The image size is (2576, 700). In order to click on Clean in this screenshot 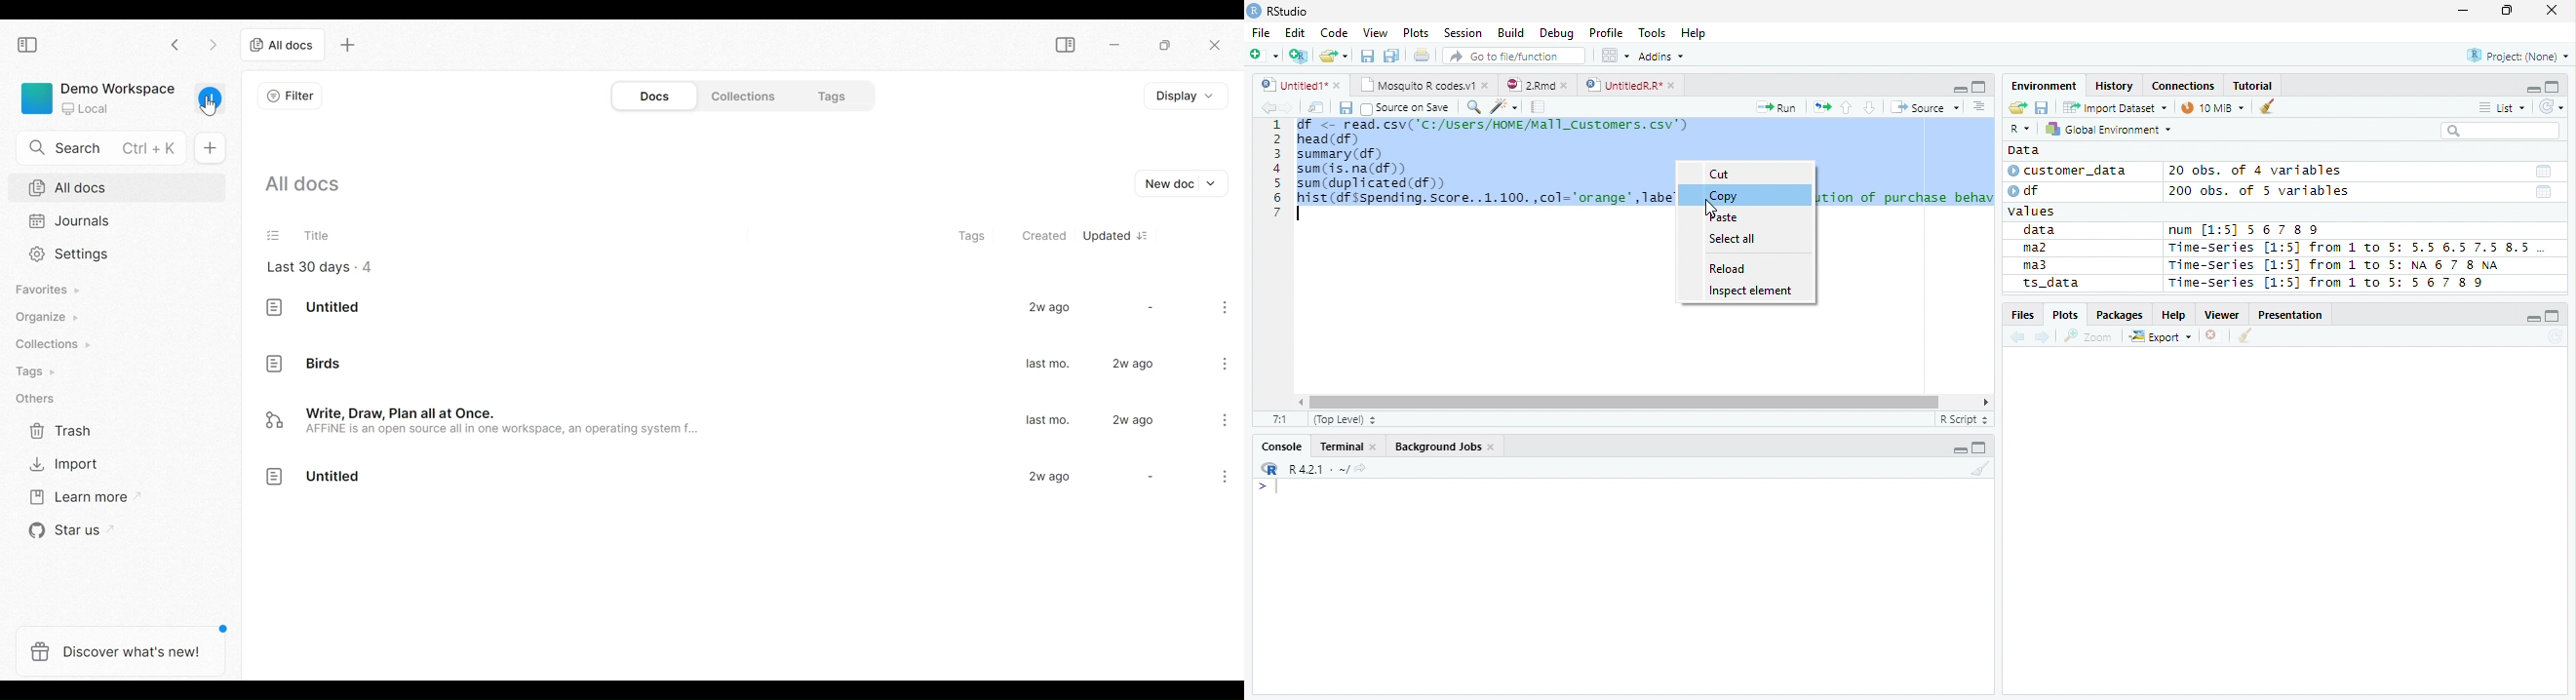, I will do `click(1980, 470)`.